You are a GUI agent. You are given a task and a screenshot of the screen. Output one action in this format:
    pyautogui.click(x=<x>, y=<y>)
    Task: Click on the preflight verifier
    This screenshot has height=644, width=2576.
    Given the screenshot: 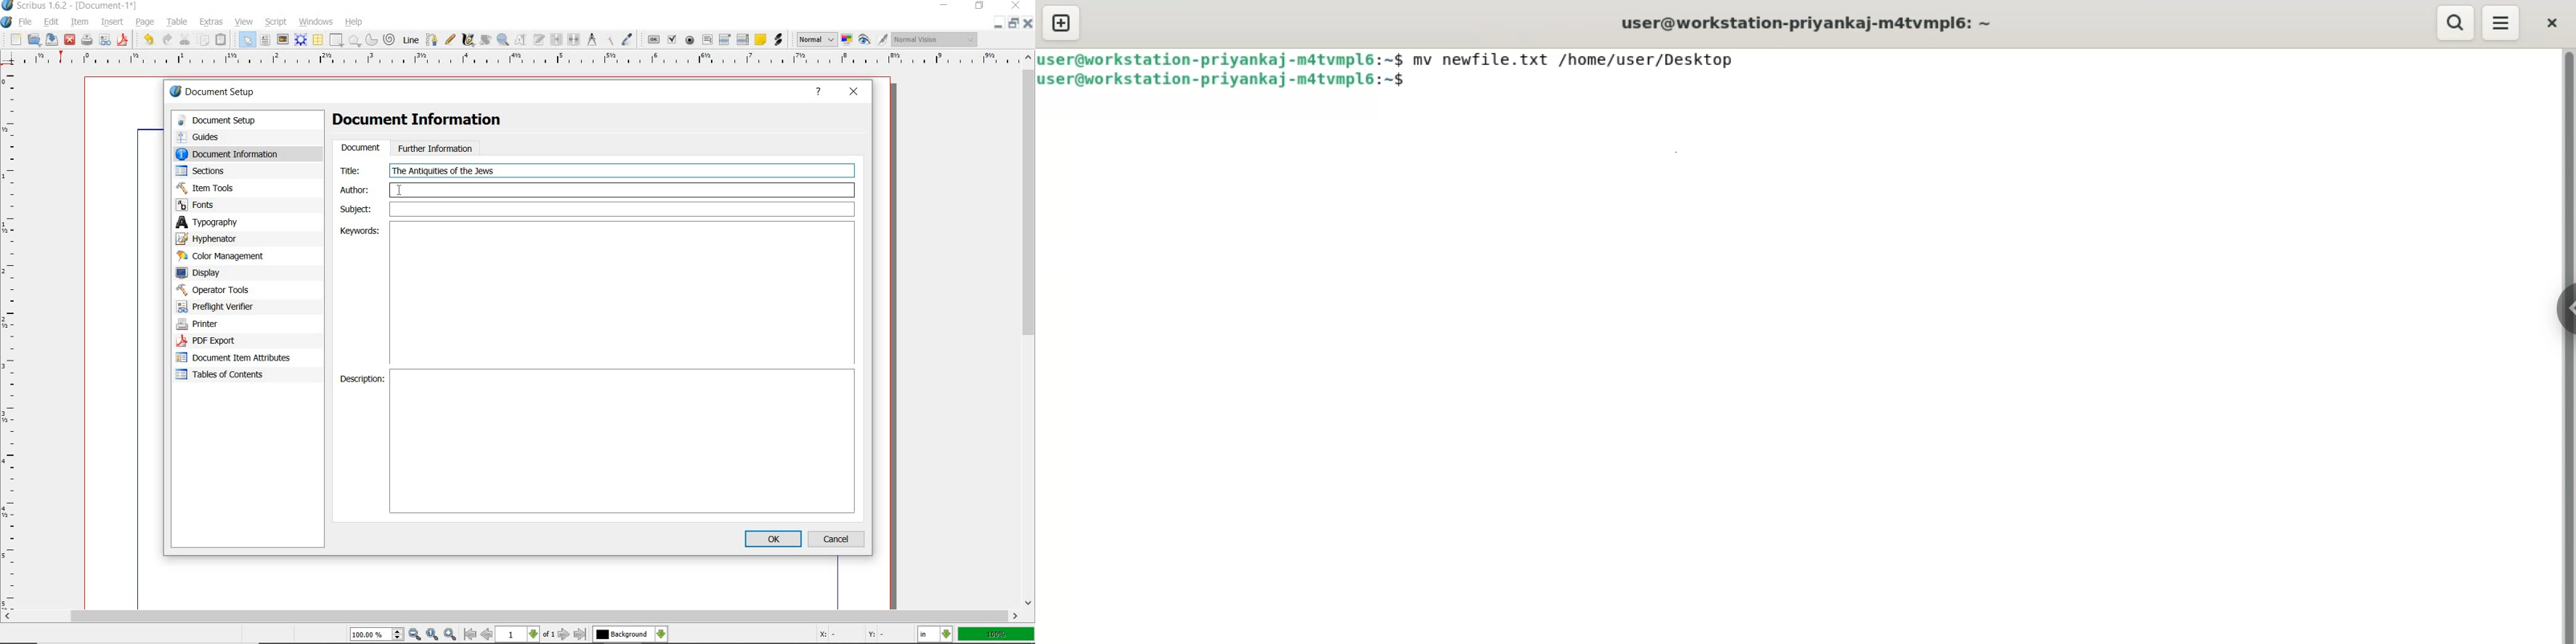 What is the action you would take?
    pyautogui.click(x=105, y=41)
    